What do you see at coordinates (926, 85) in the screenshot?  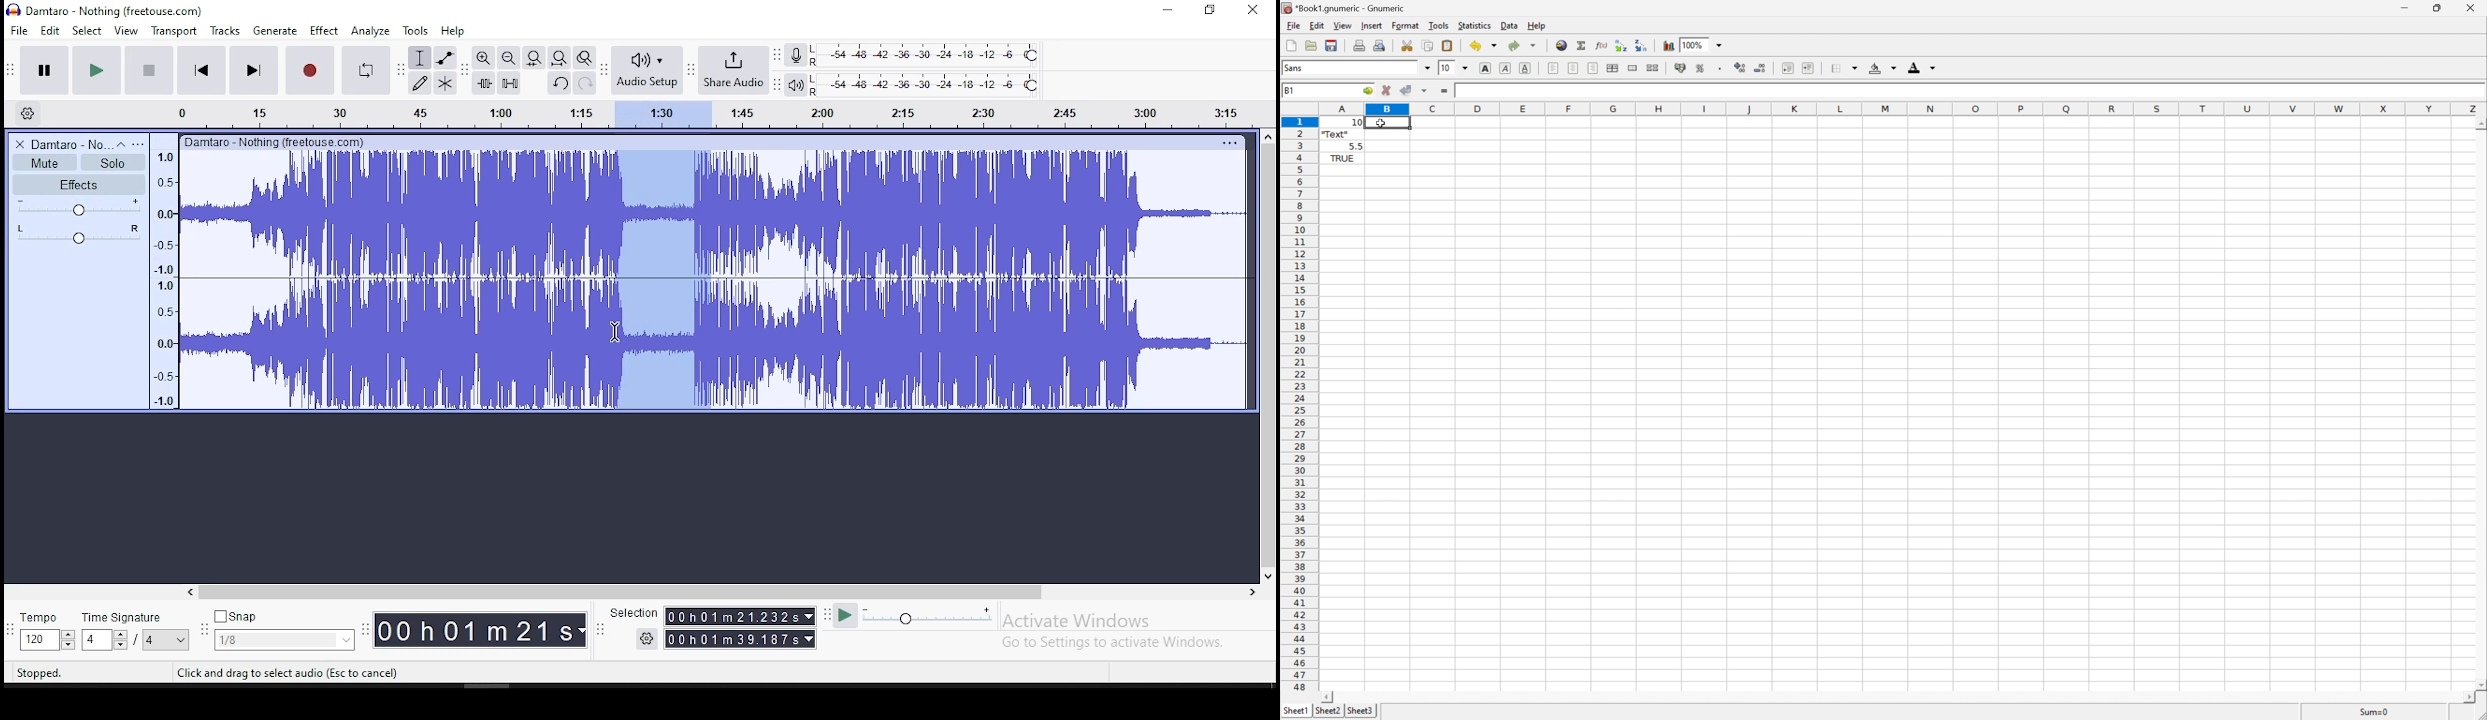 I see `playback level` at bounding box center [926, 85].